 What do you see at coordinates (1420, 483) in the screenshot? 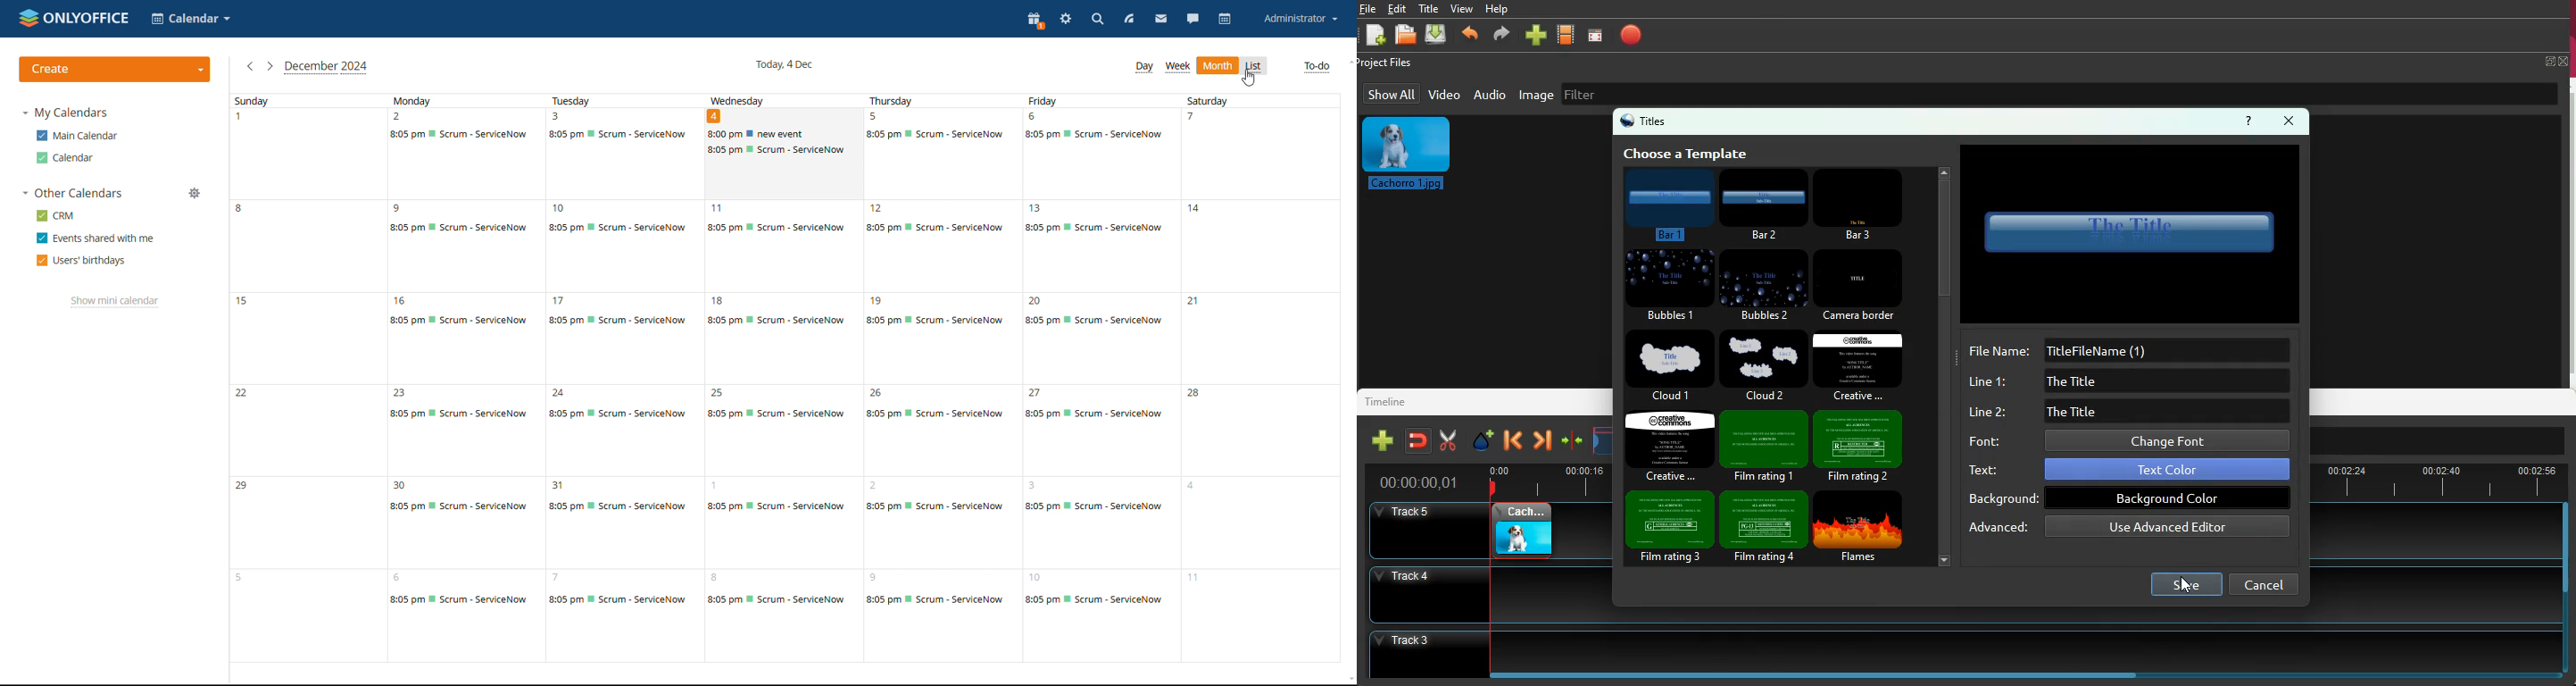
I see `` at bounding box center [1420, 483].